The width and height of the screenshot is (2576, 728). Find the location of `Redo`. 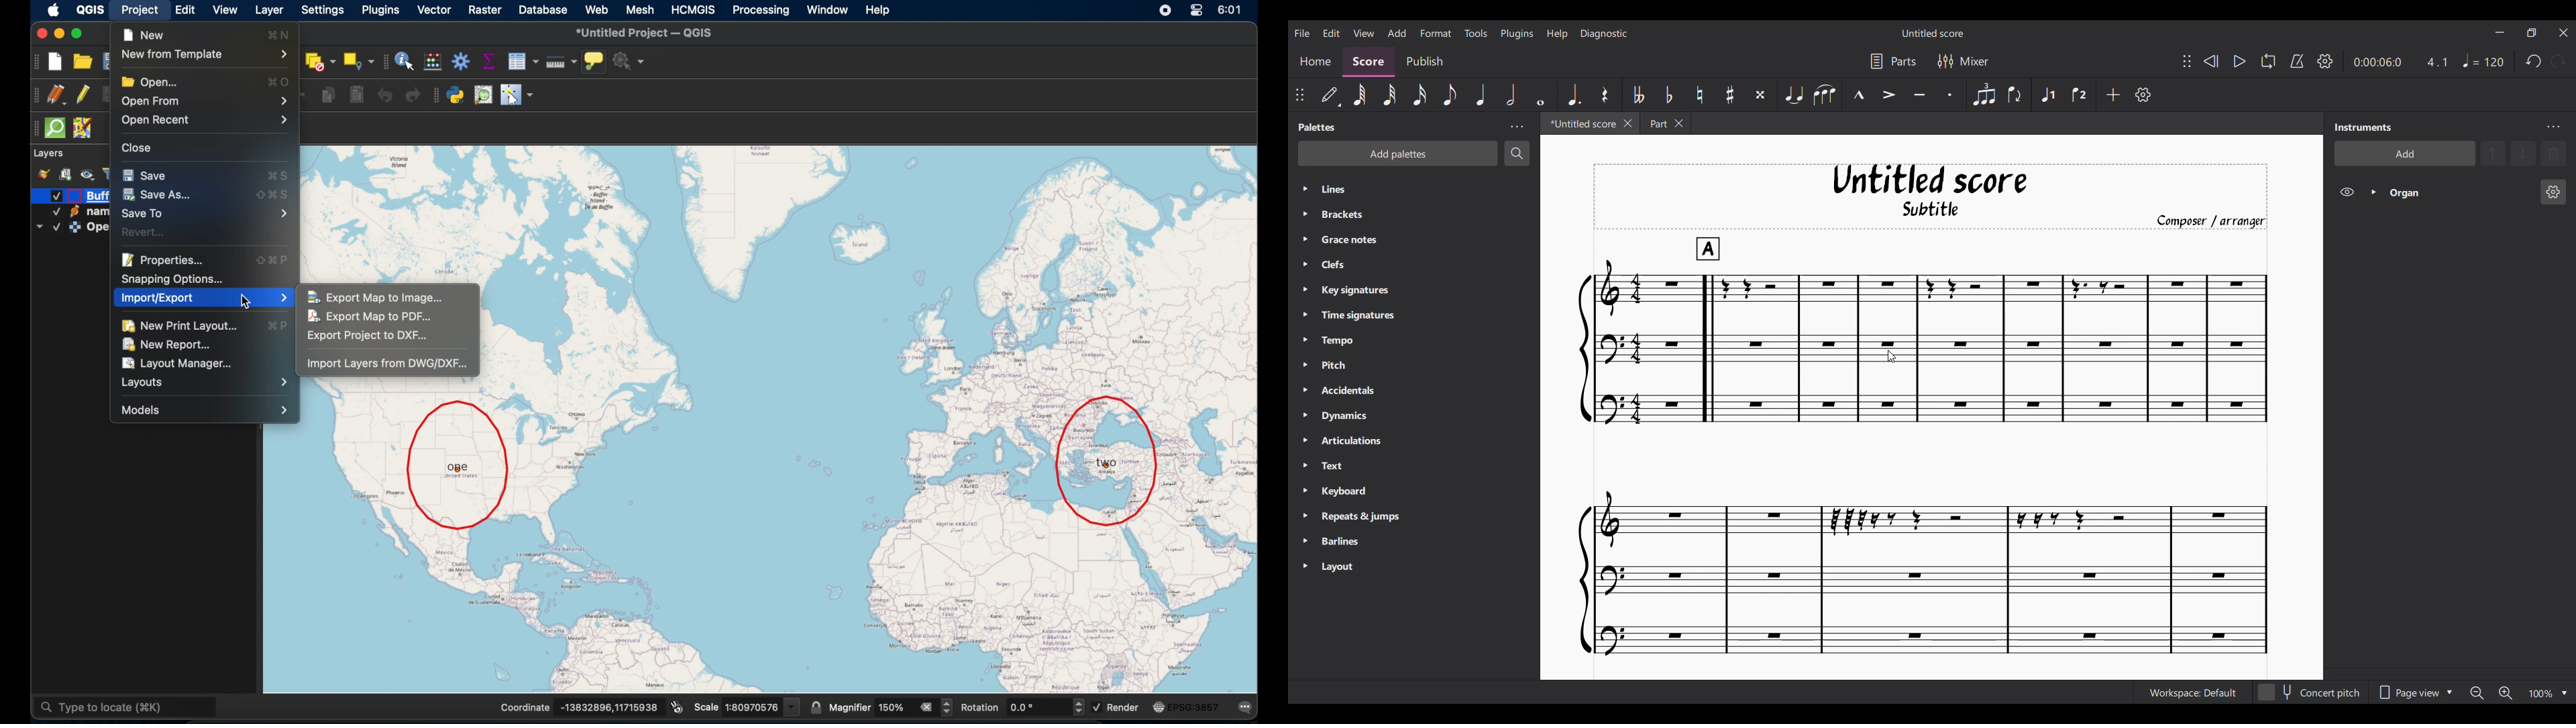

Redo is located at coordinates (2559, 62).